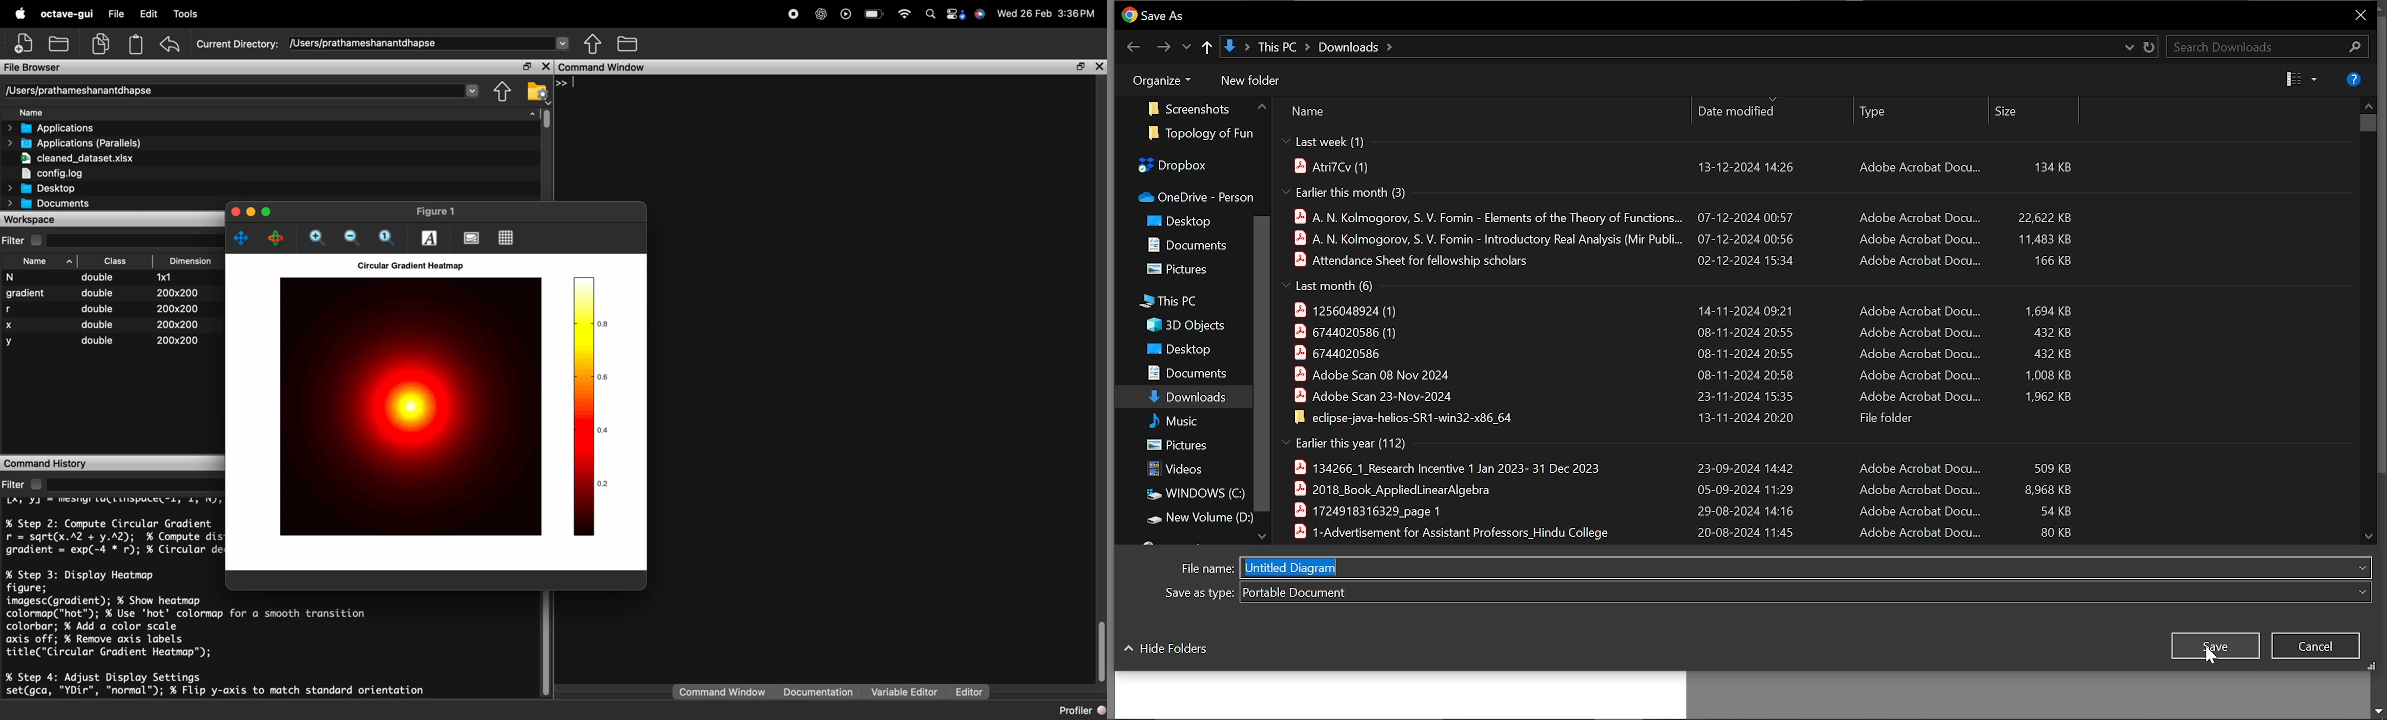  Describe the element at coordinates (2301, 79) in the screenshot. I see `Change View ` at that location.